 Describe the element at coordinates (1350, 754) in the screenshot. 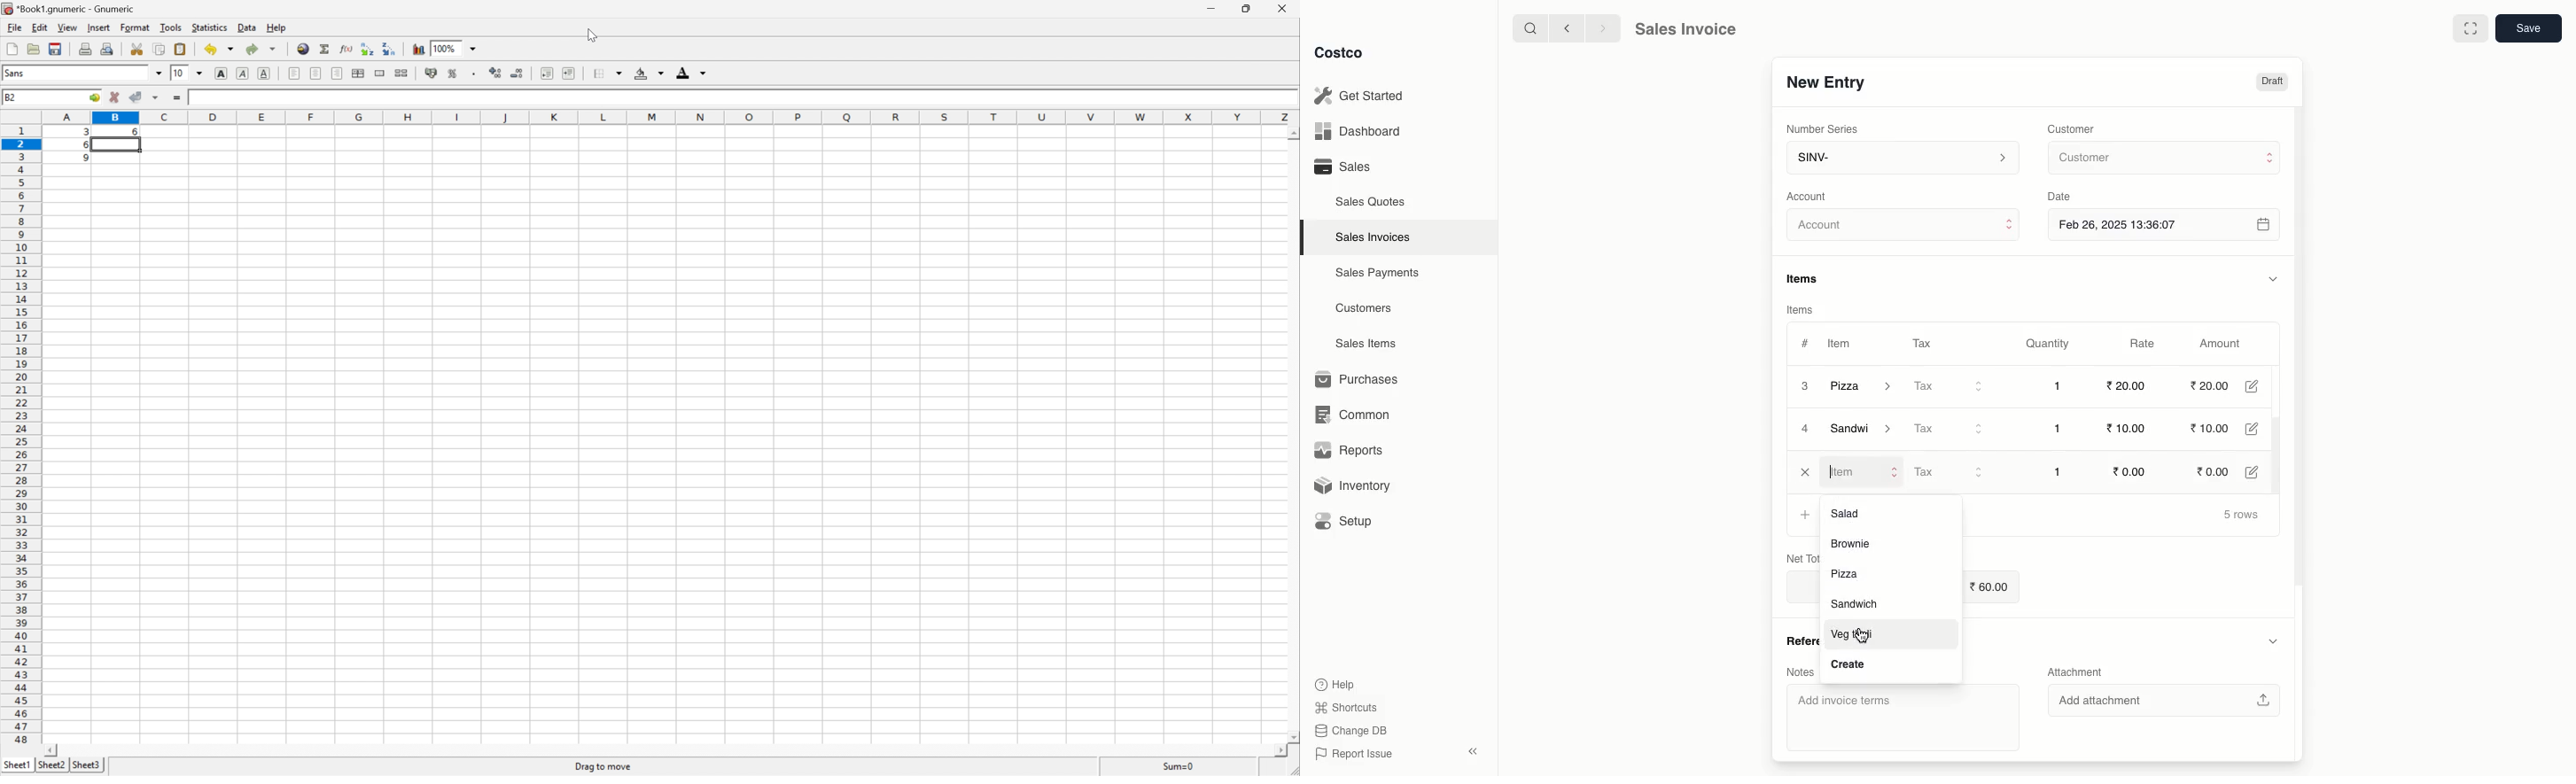

I see `Report Issue` at that location.